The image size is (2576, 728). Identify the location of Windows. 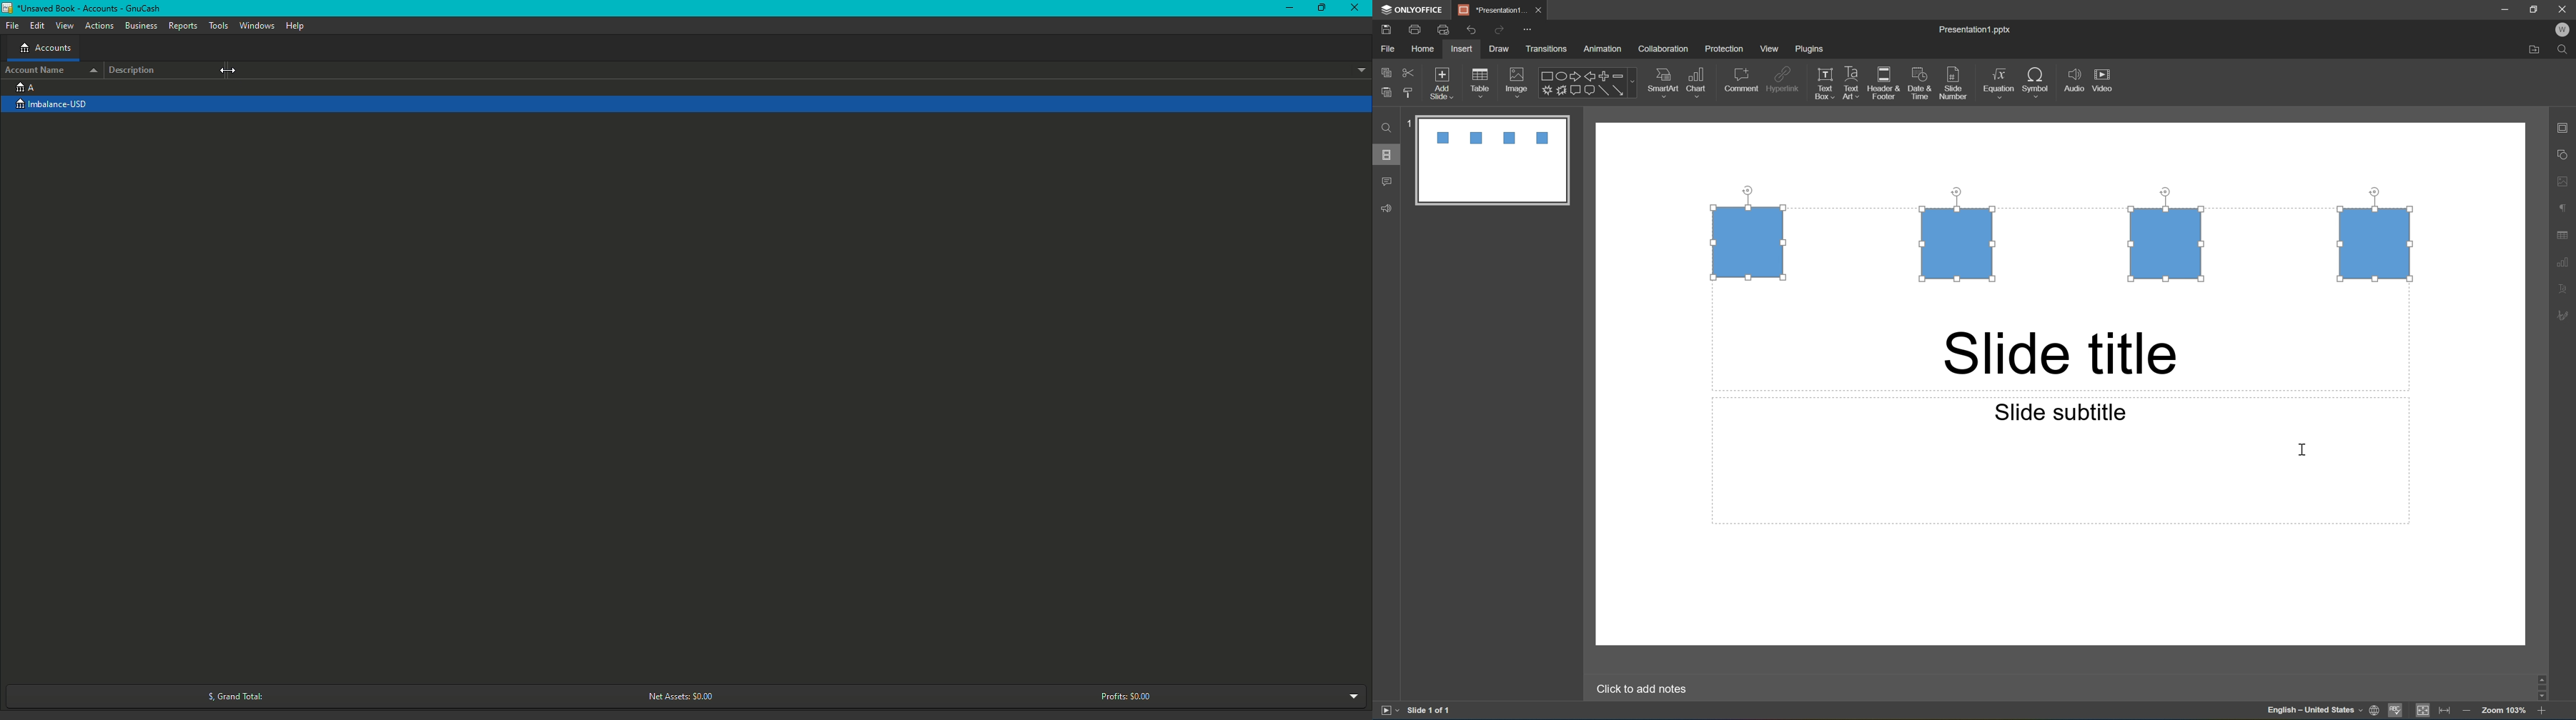
(257, 26).